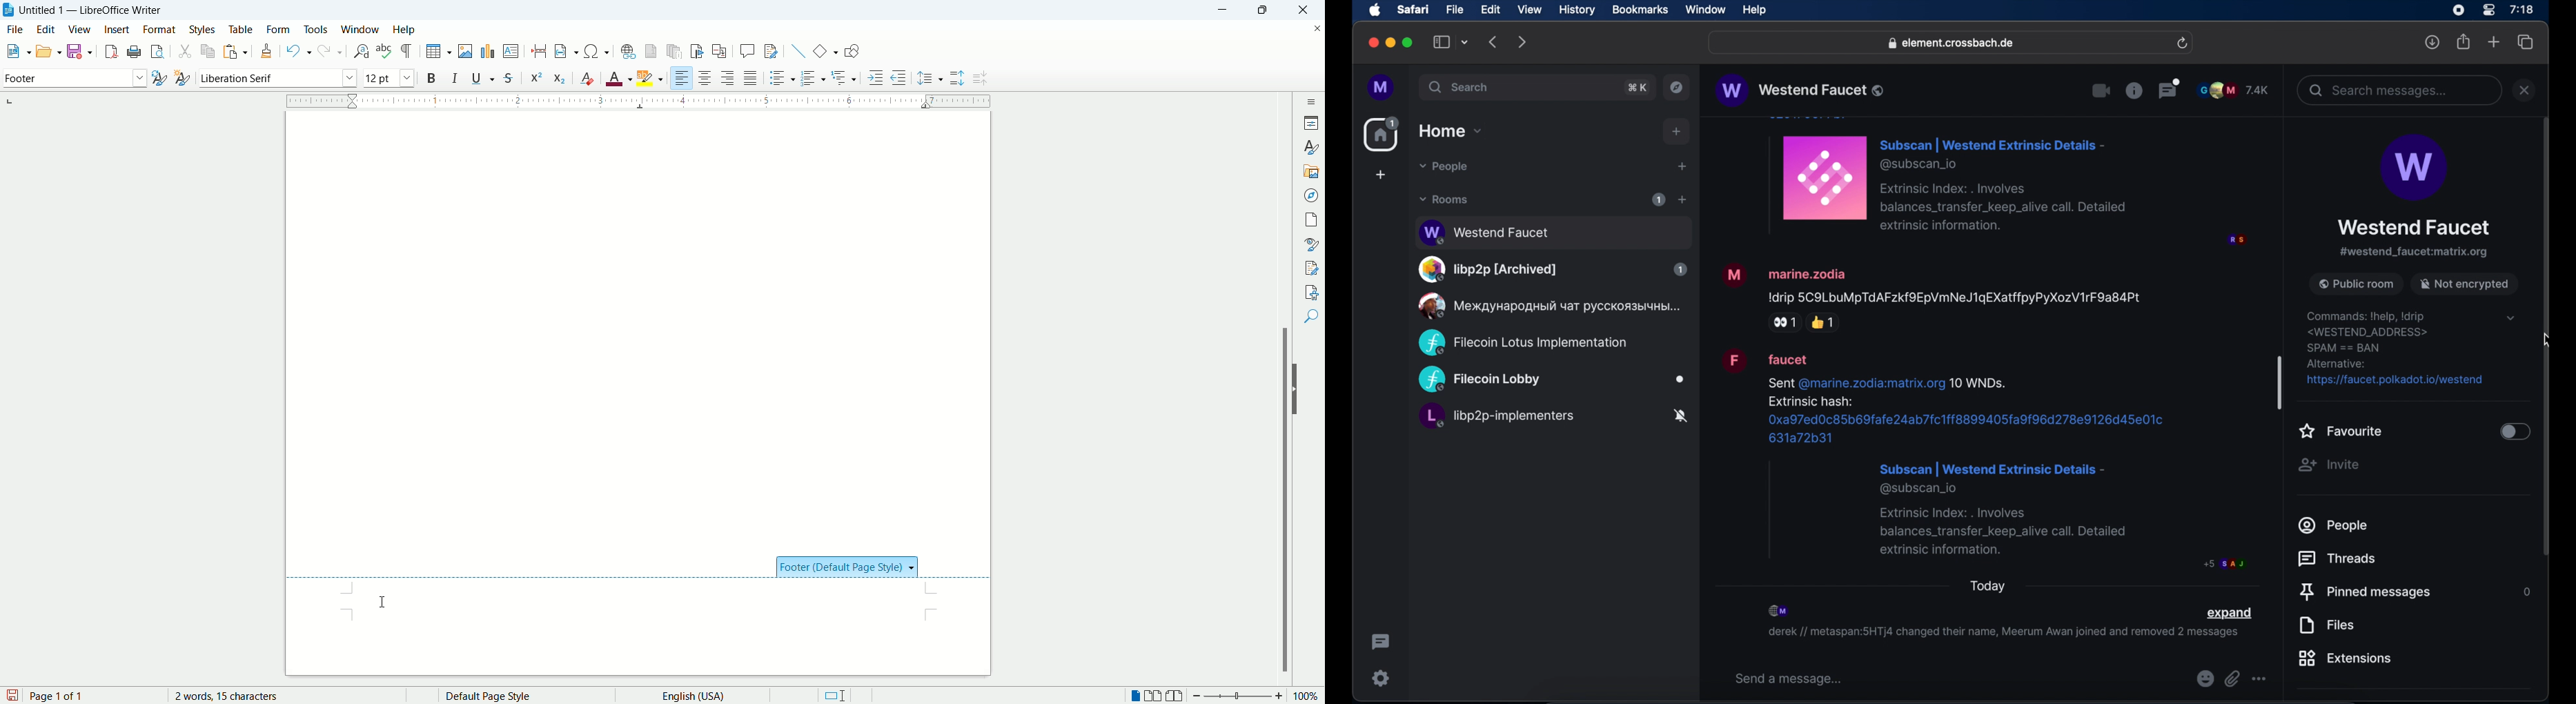  I want to click on ordered list, so click(814, 79).